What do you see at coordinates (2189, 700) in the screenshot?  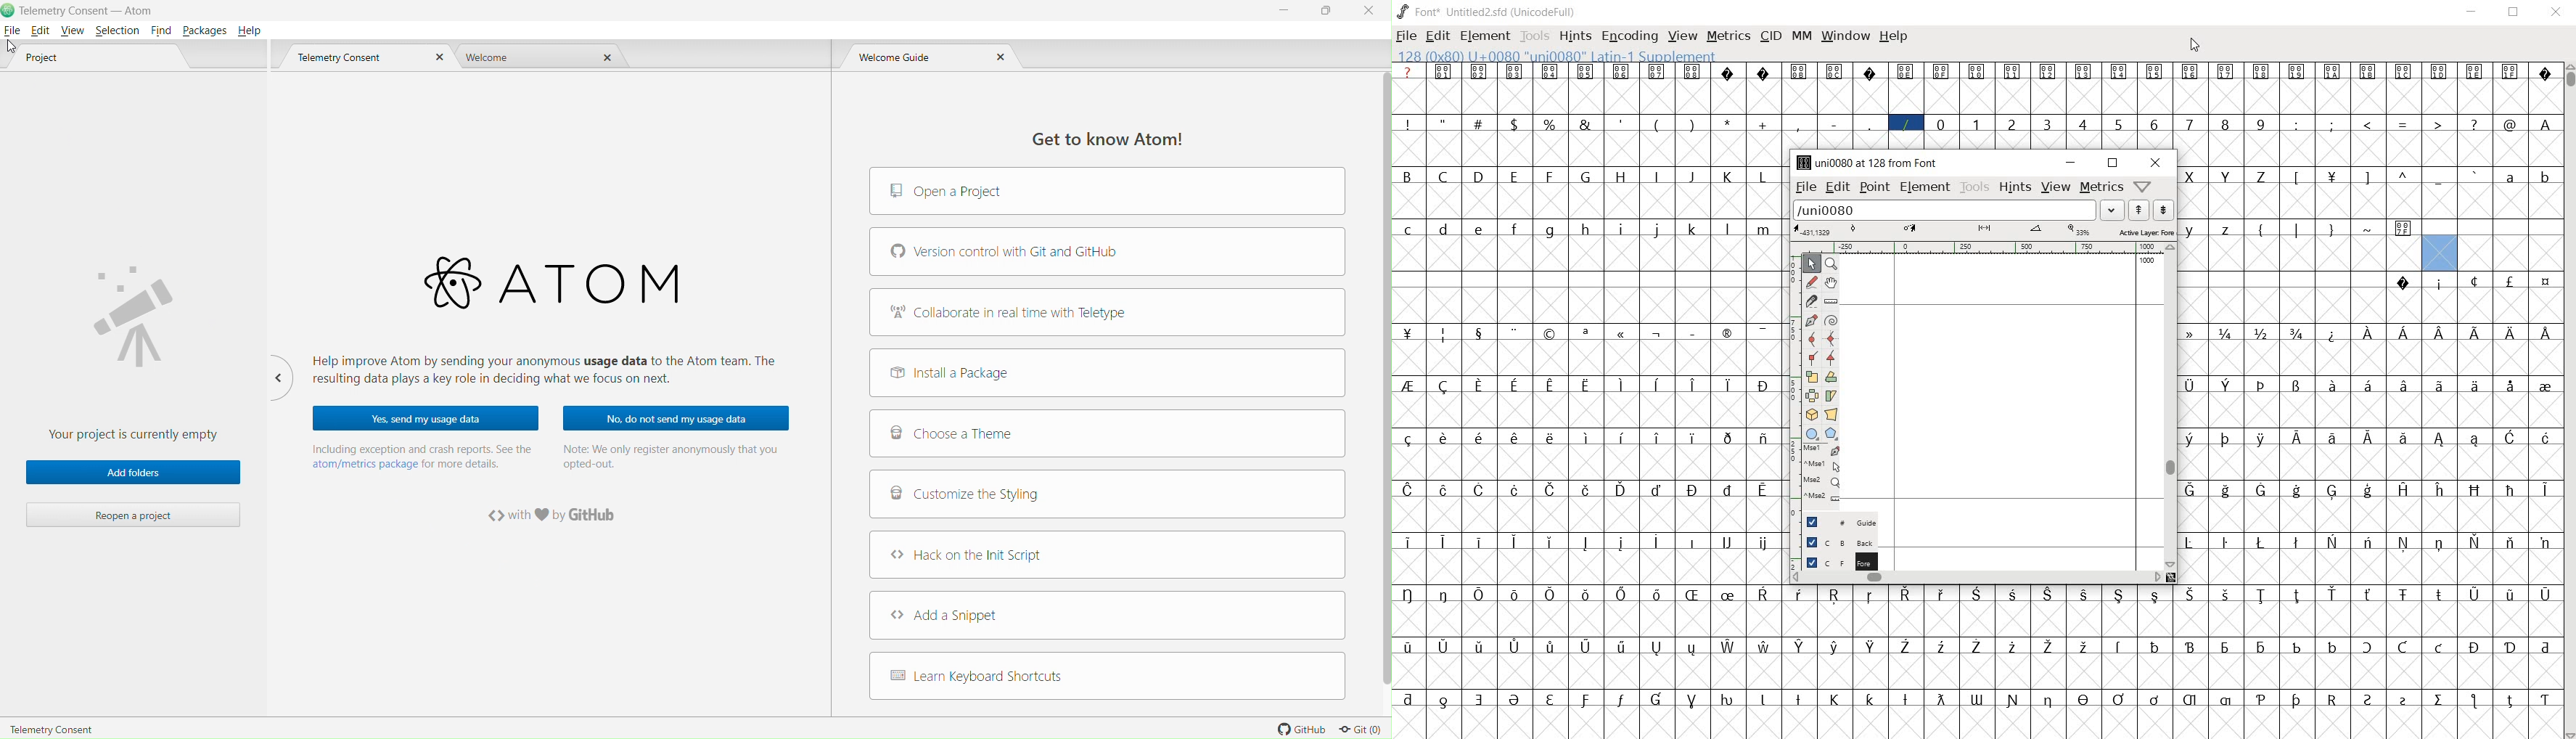 I see `glyph` at bounding box center [2189, 700].